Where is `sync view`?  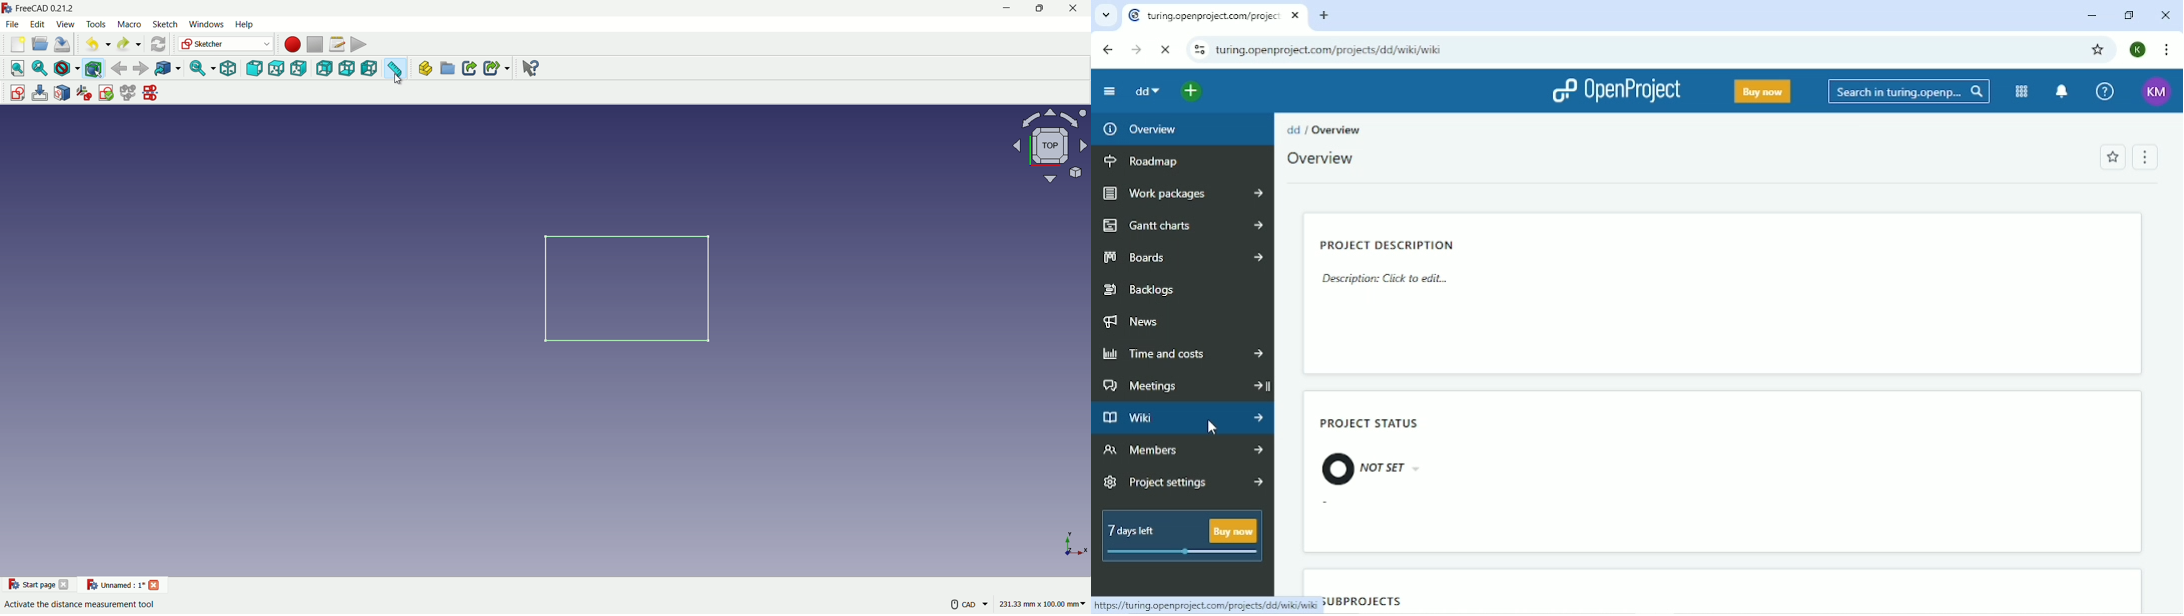
sync view is located at coordinates (198, 69).